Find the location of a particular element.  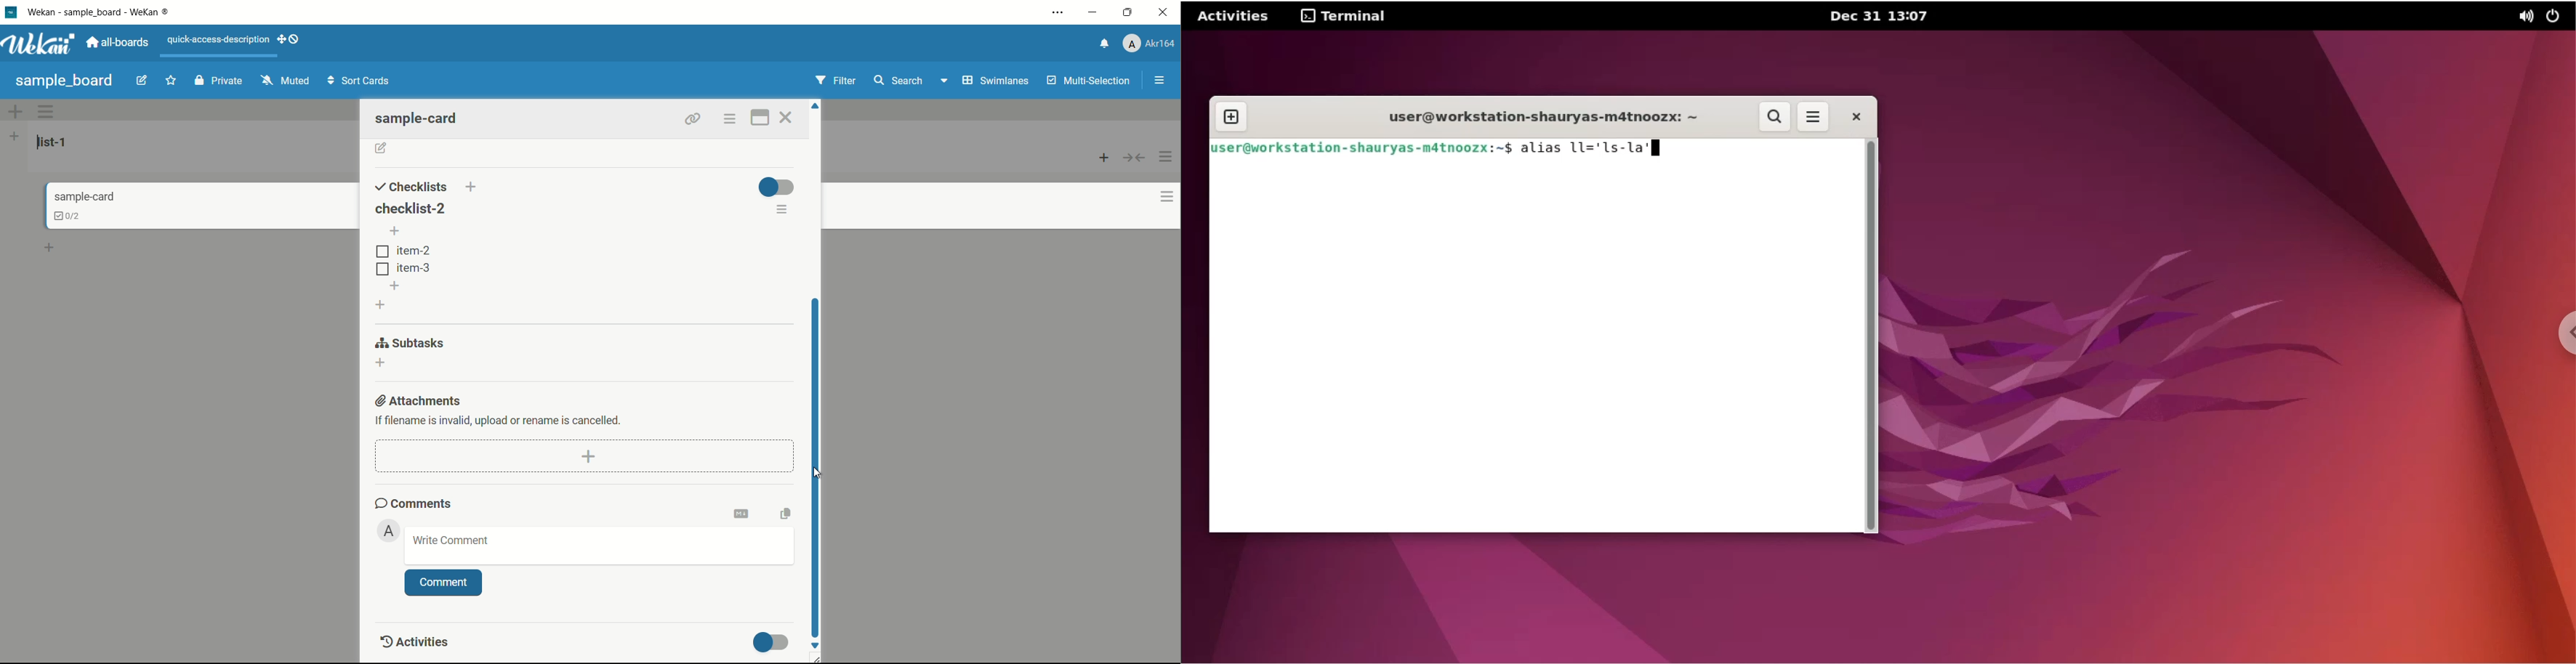

add checklist is located at coordinates (381, 305).